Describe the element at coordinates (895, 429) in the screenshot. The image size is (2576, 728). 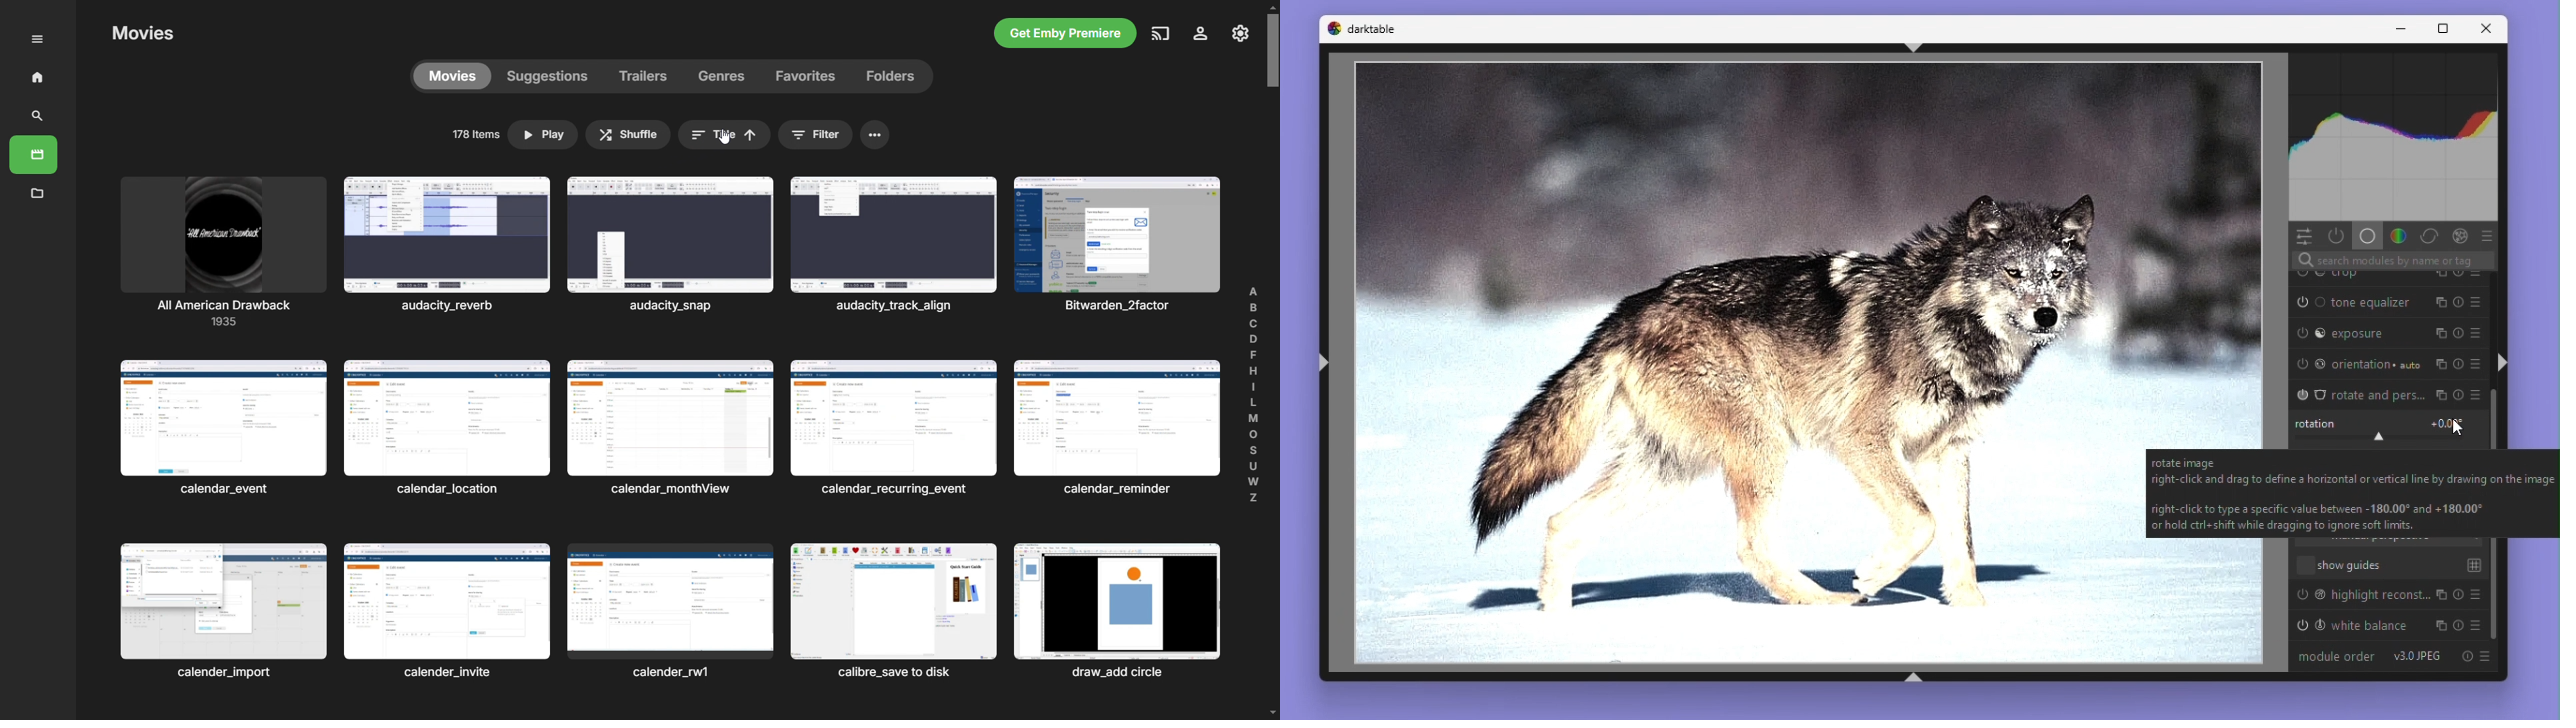
I see `` at that location.